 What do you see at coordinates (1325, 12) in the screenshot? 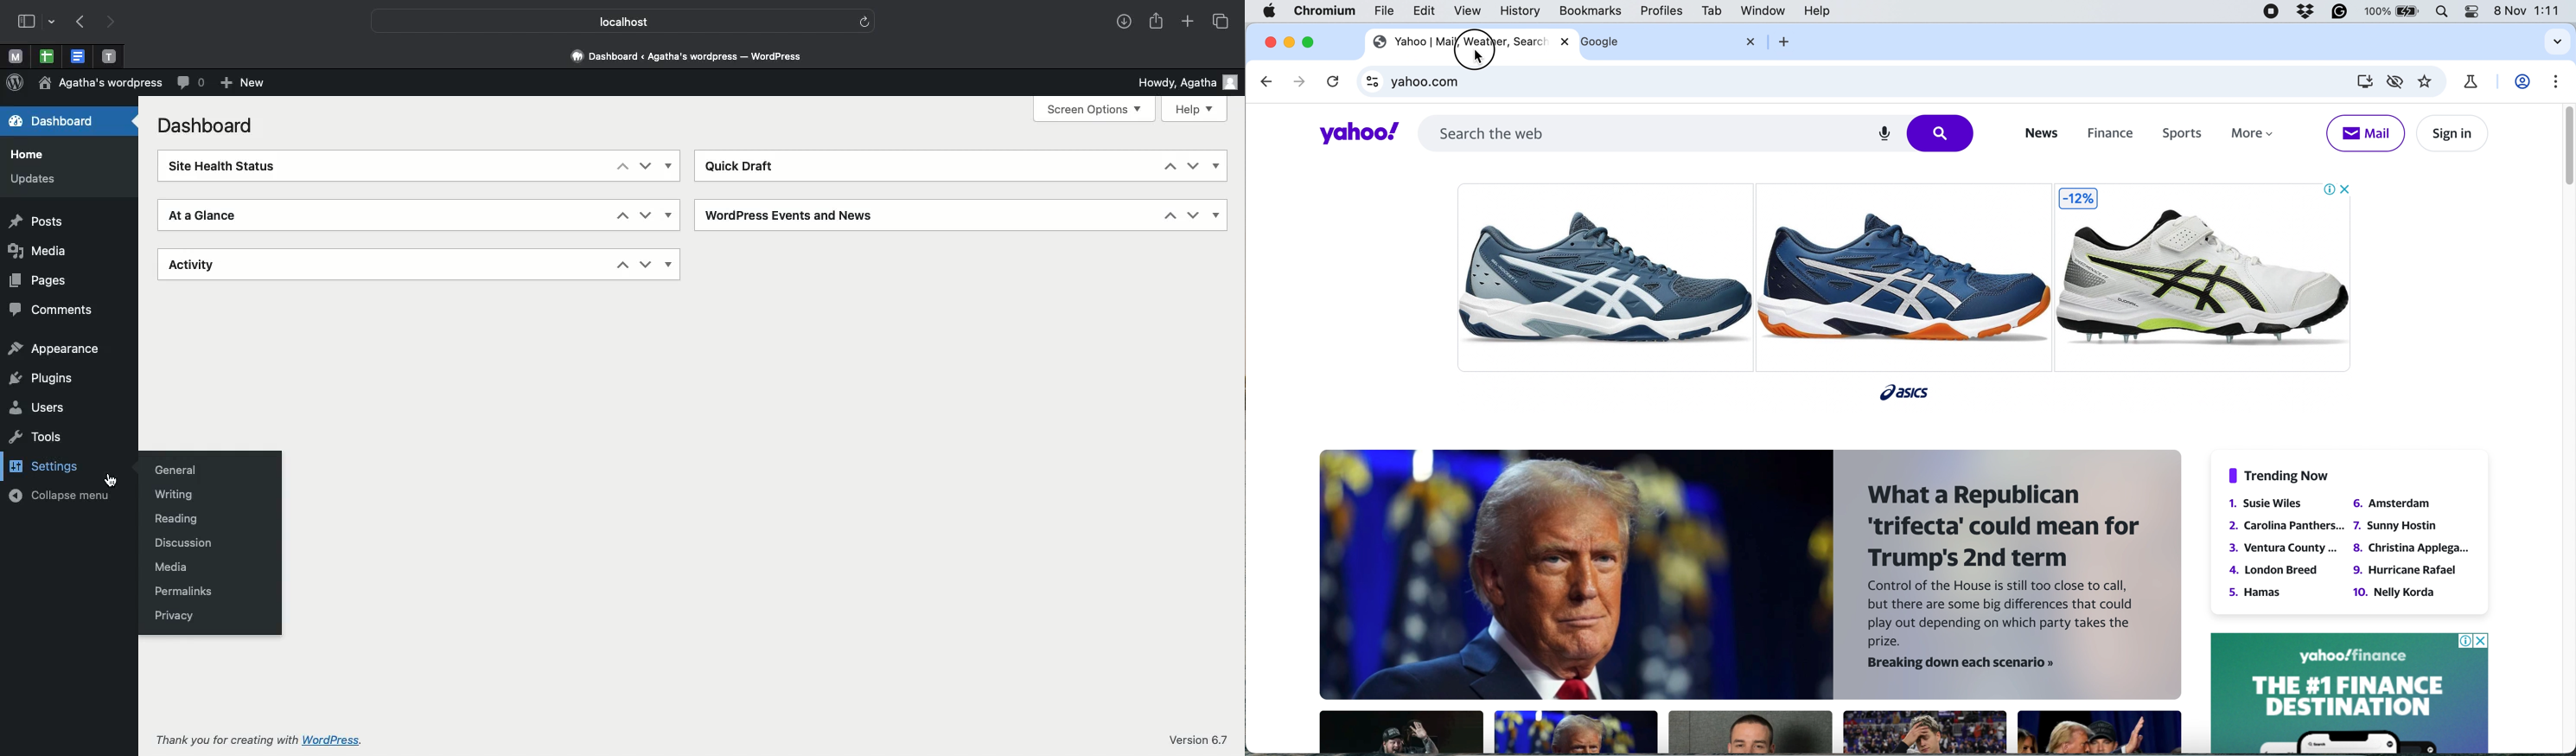
I see `chromium` at bounding box center [1325, 12].